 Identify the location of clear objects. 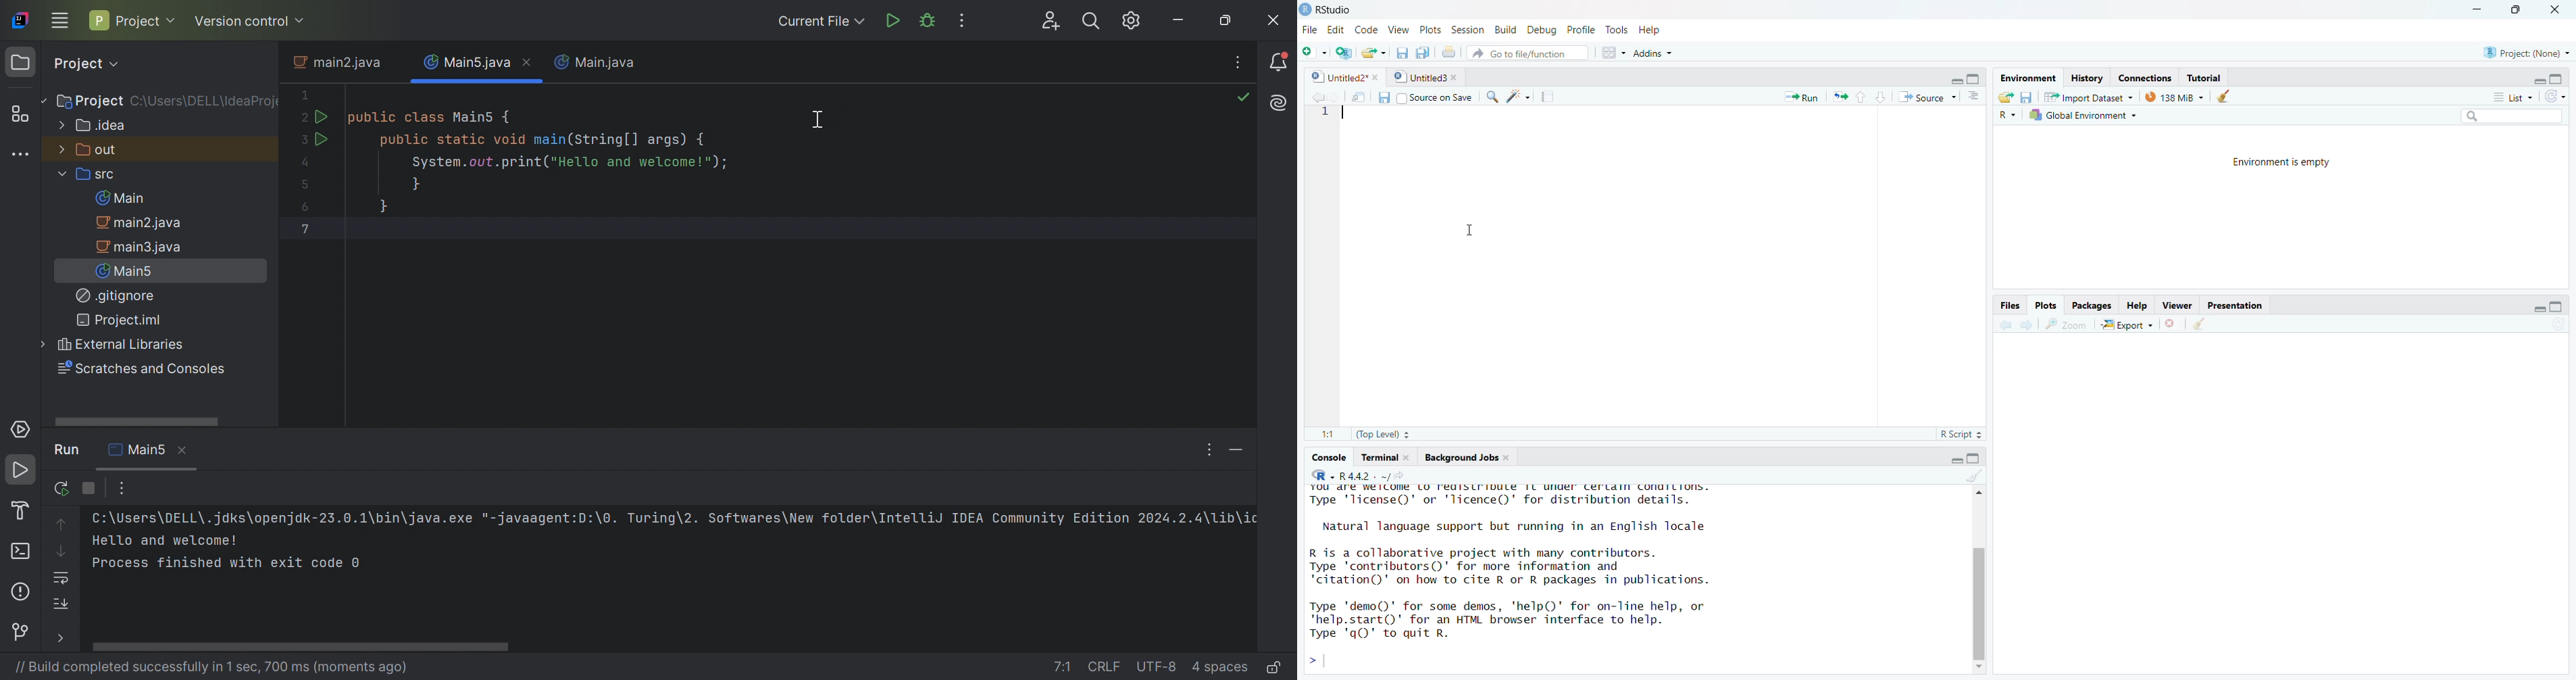
(2227, 96).